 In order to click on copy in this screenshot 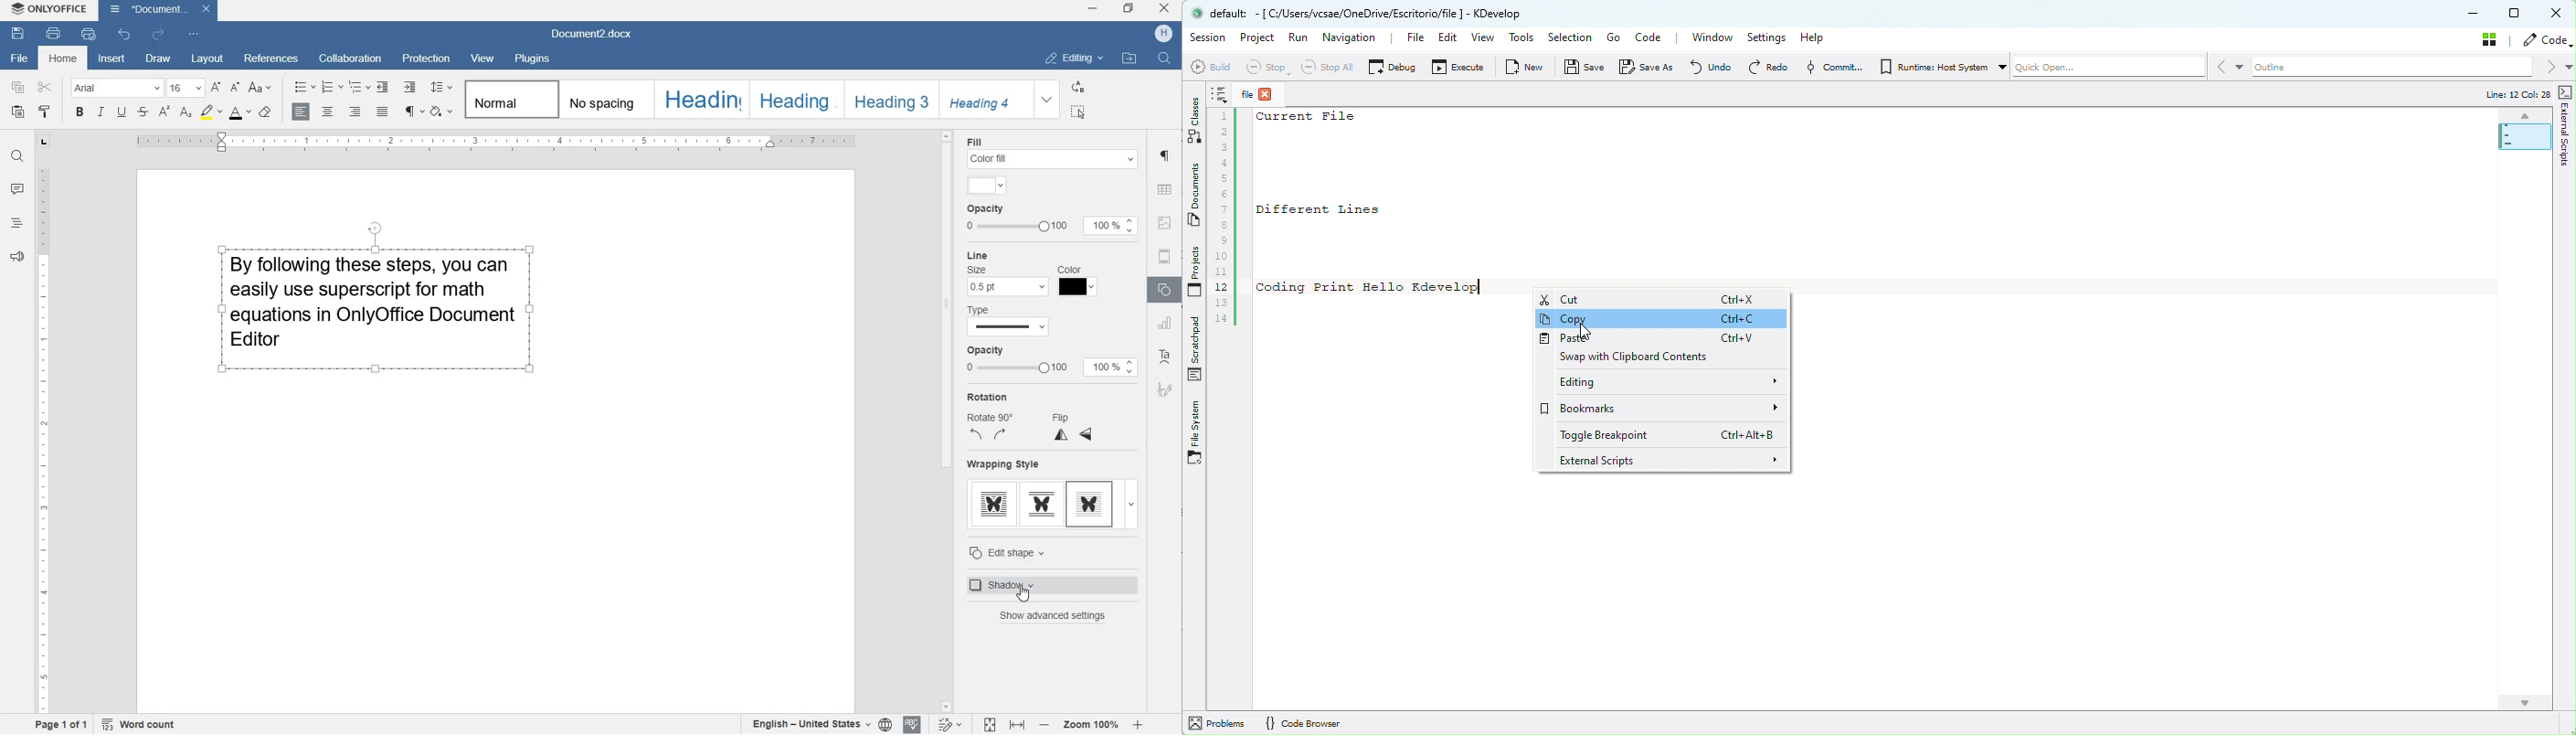, I will do `click(18, 88)`.